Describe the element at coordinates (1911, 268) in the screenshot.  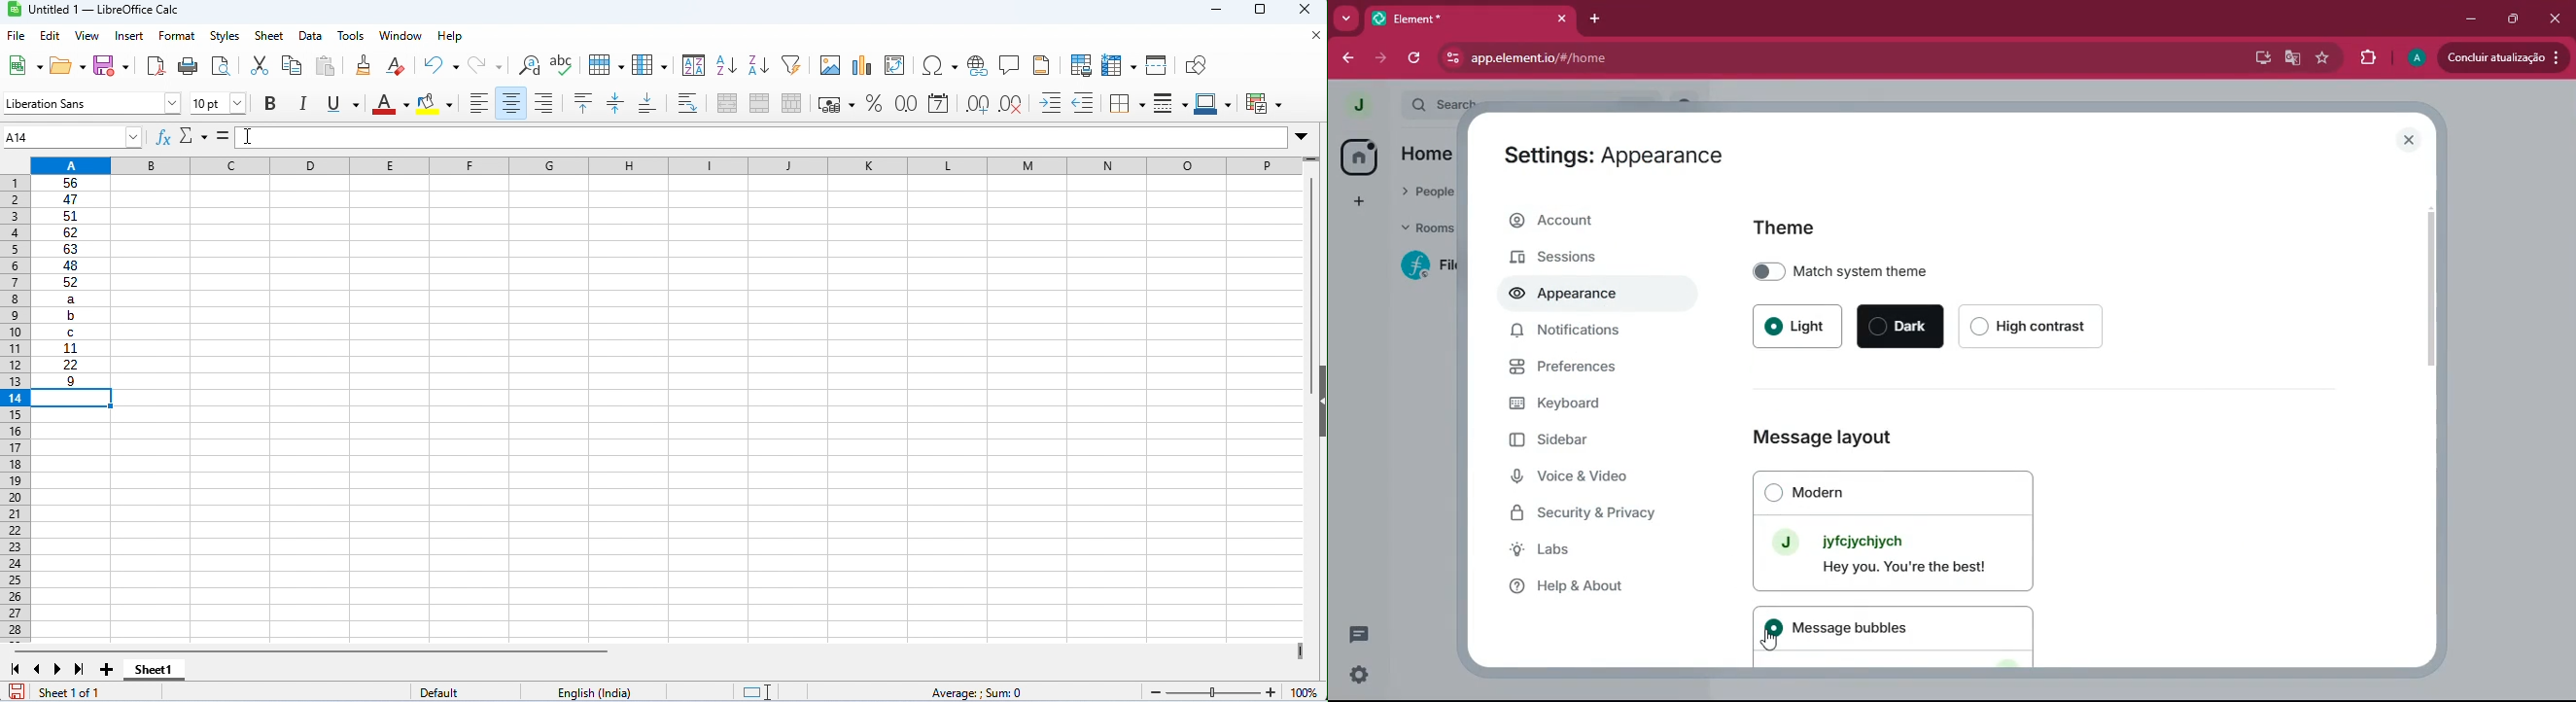
I see `match system theme` at that location.